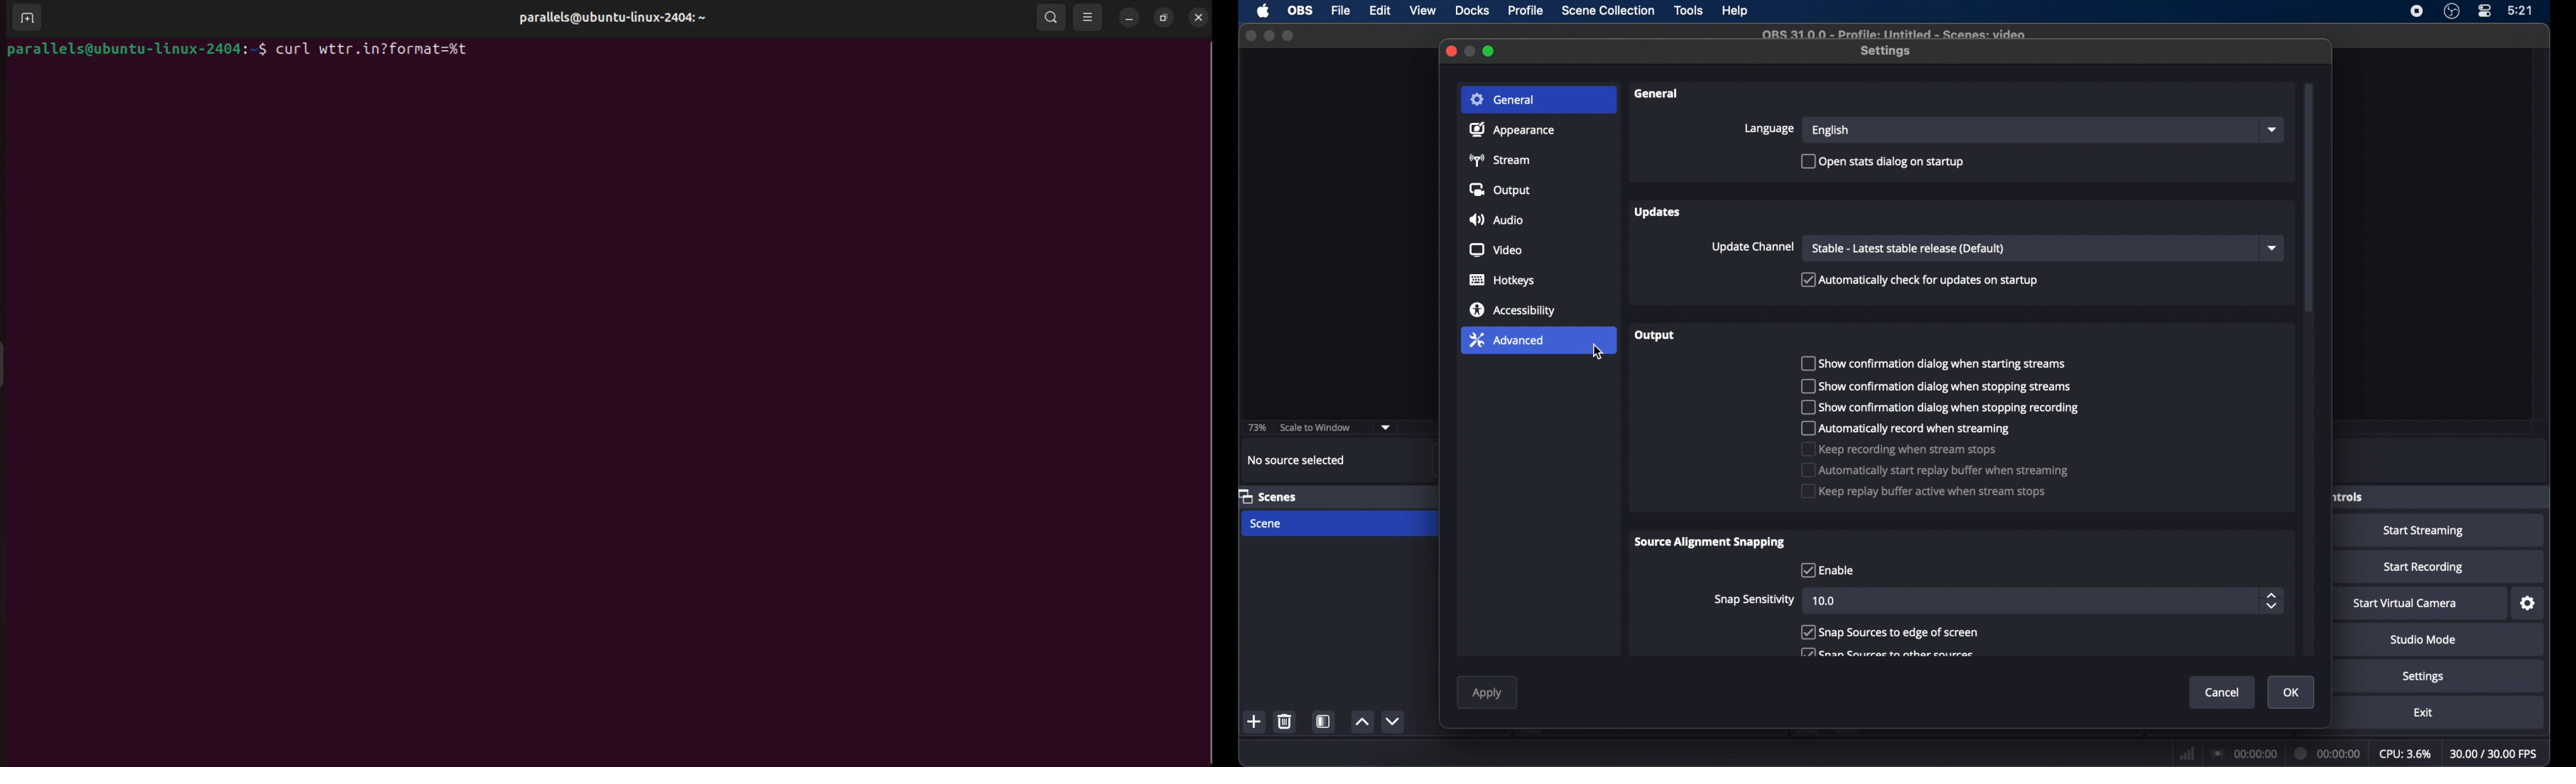  Describe the element at coordinates (1495, 250) in the screenshot. I see `video` at that location.